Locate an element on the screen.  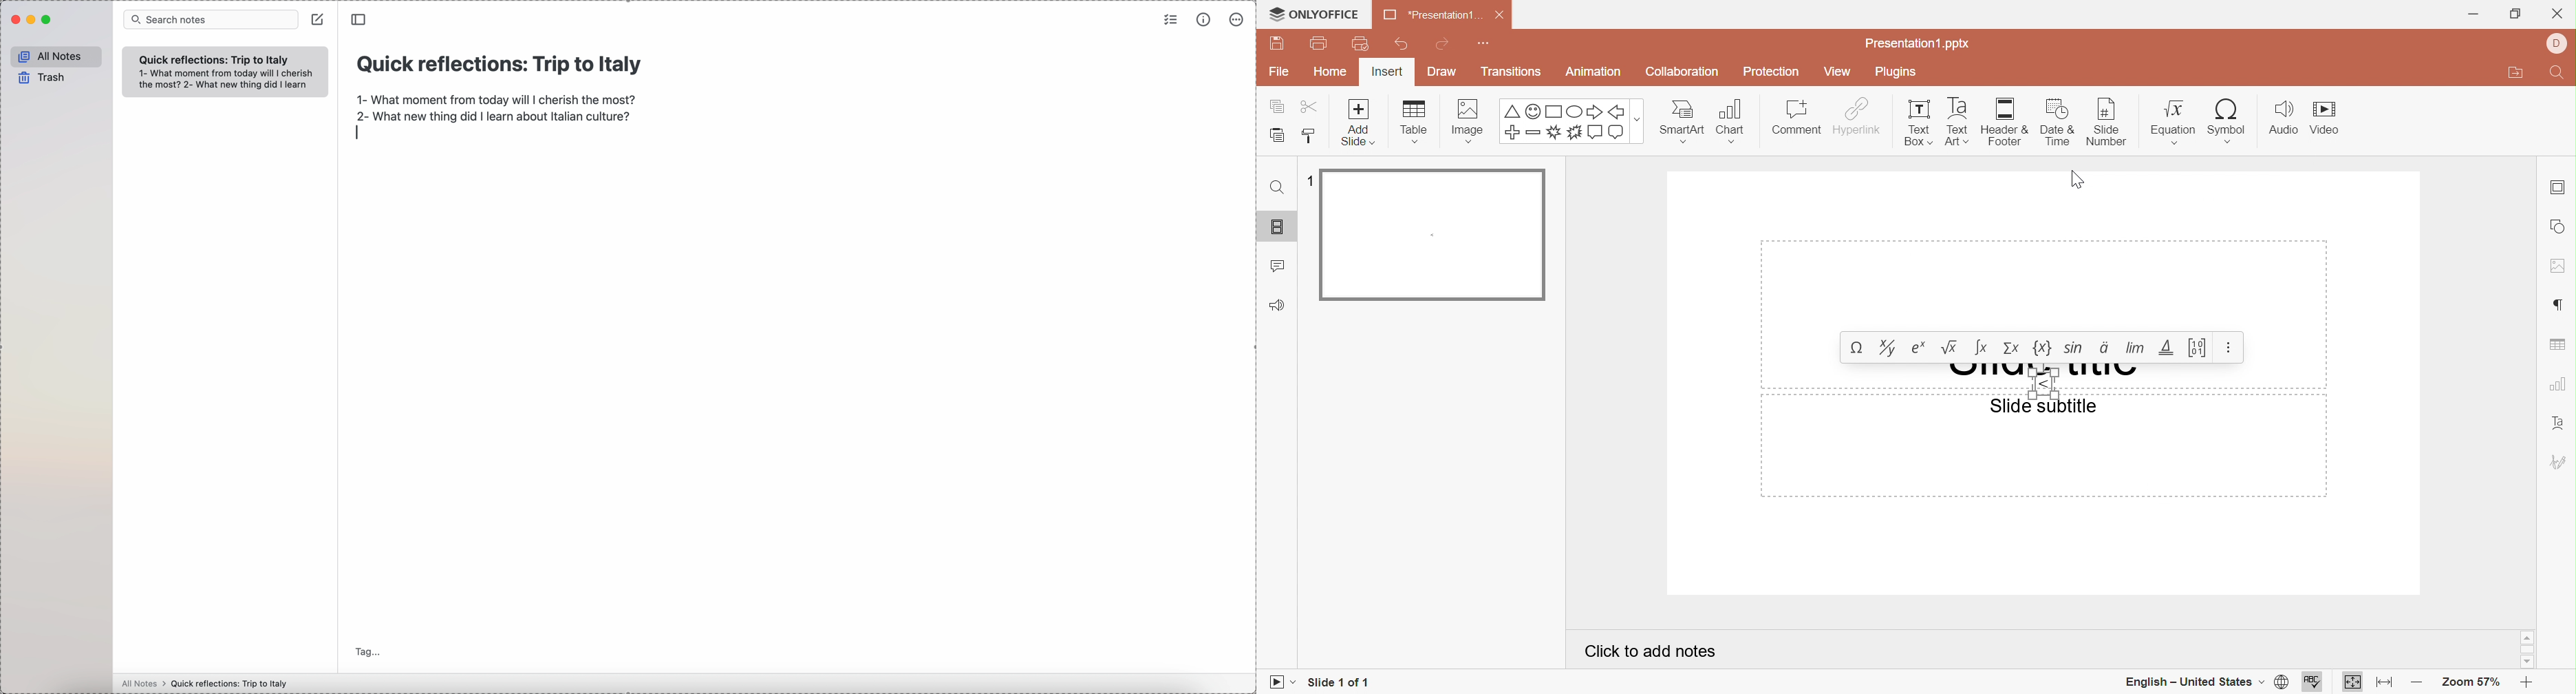
check list is located at coordinates (1171, 19).